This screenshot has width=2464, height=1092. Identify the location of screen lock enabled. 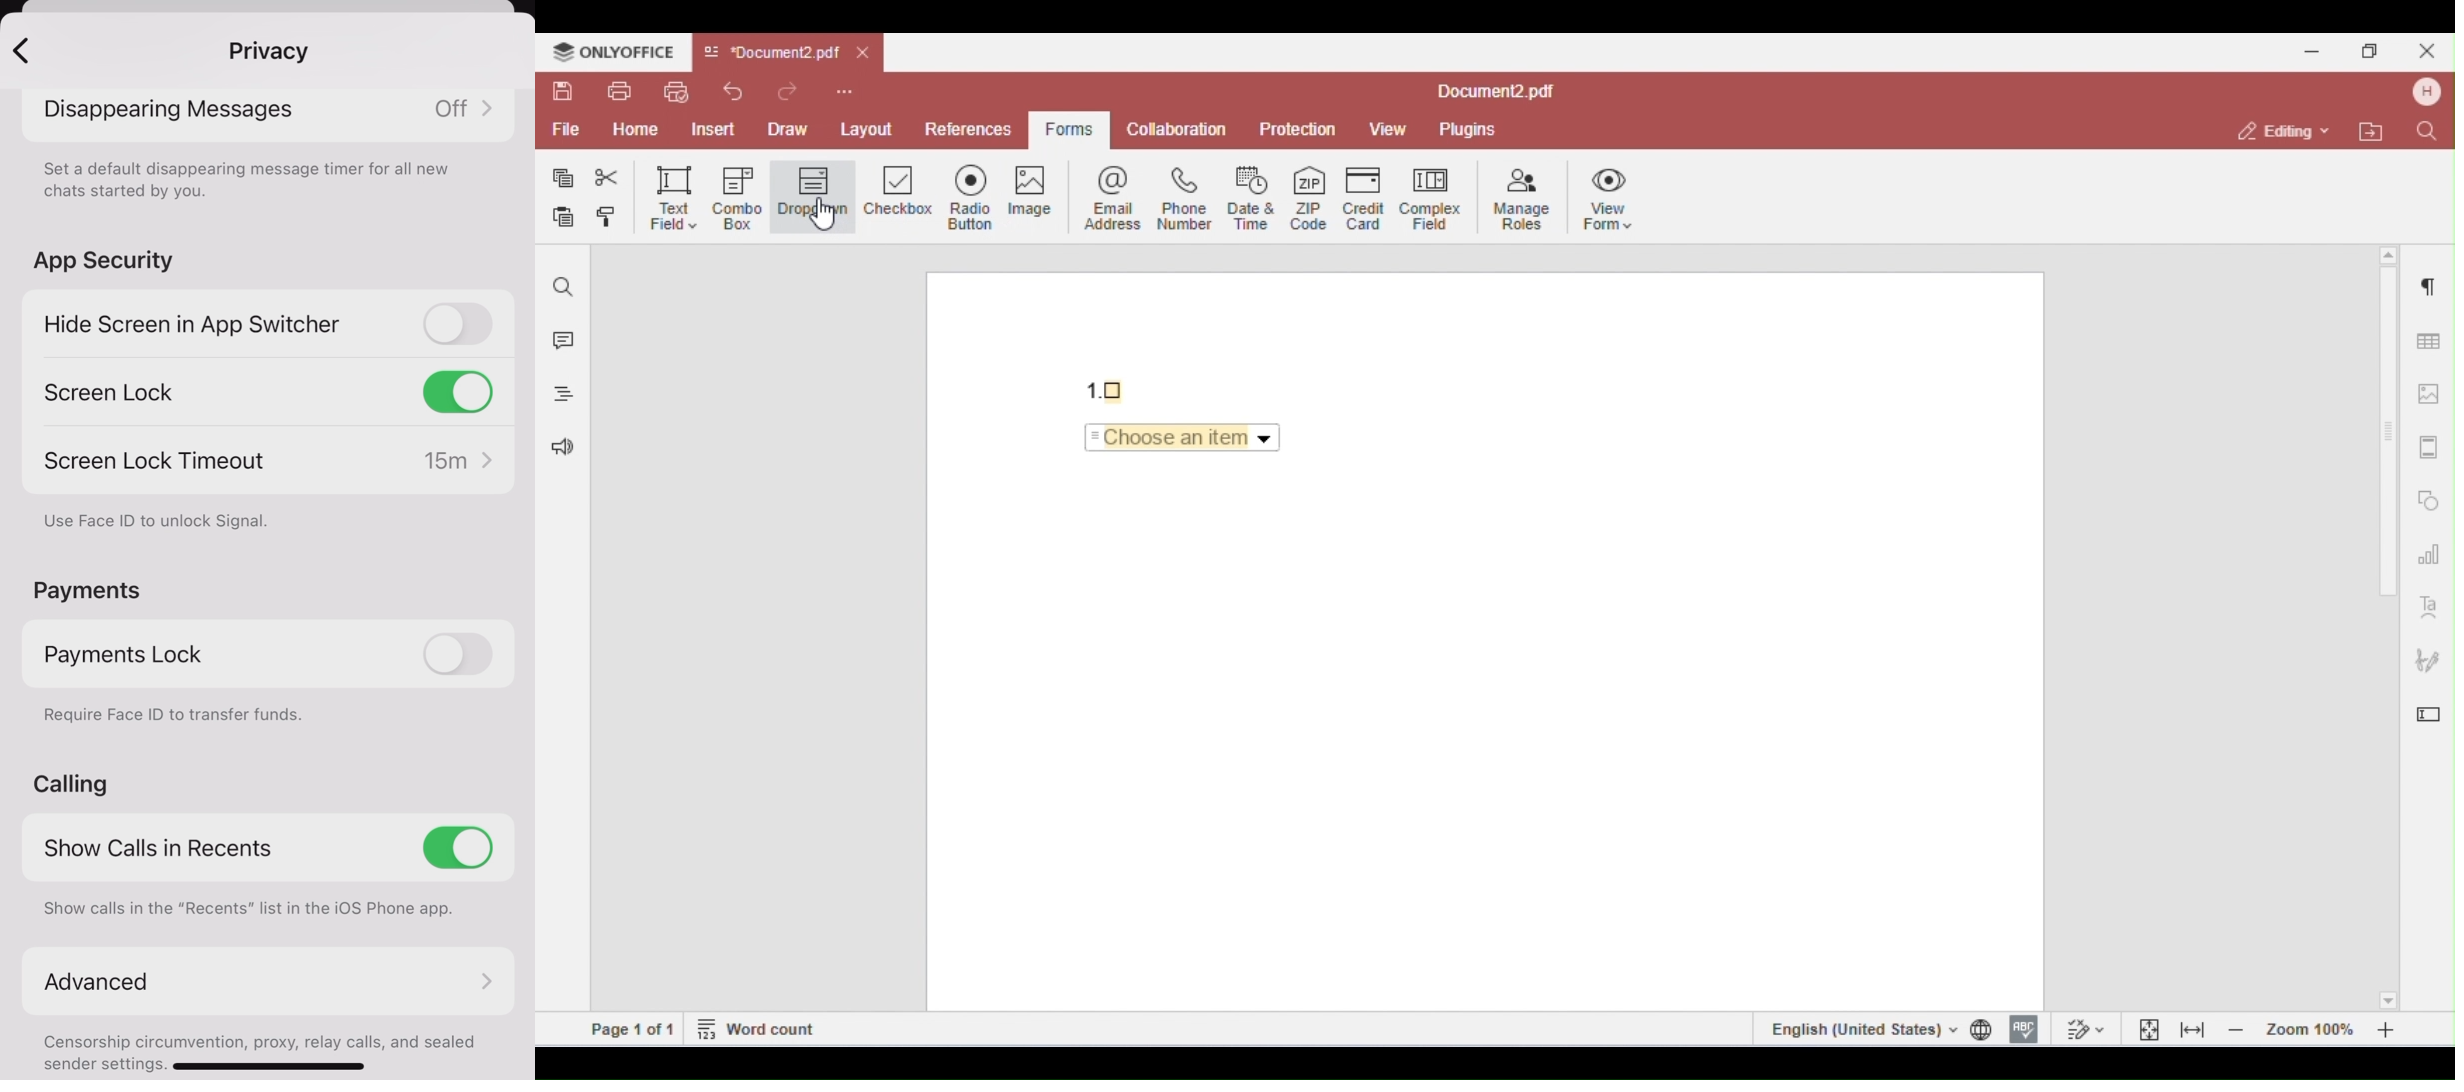
(270, 397).